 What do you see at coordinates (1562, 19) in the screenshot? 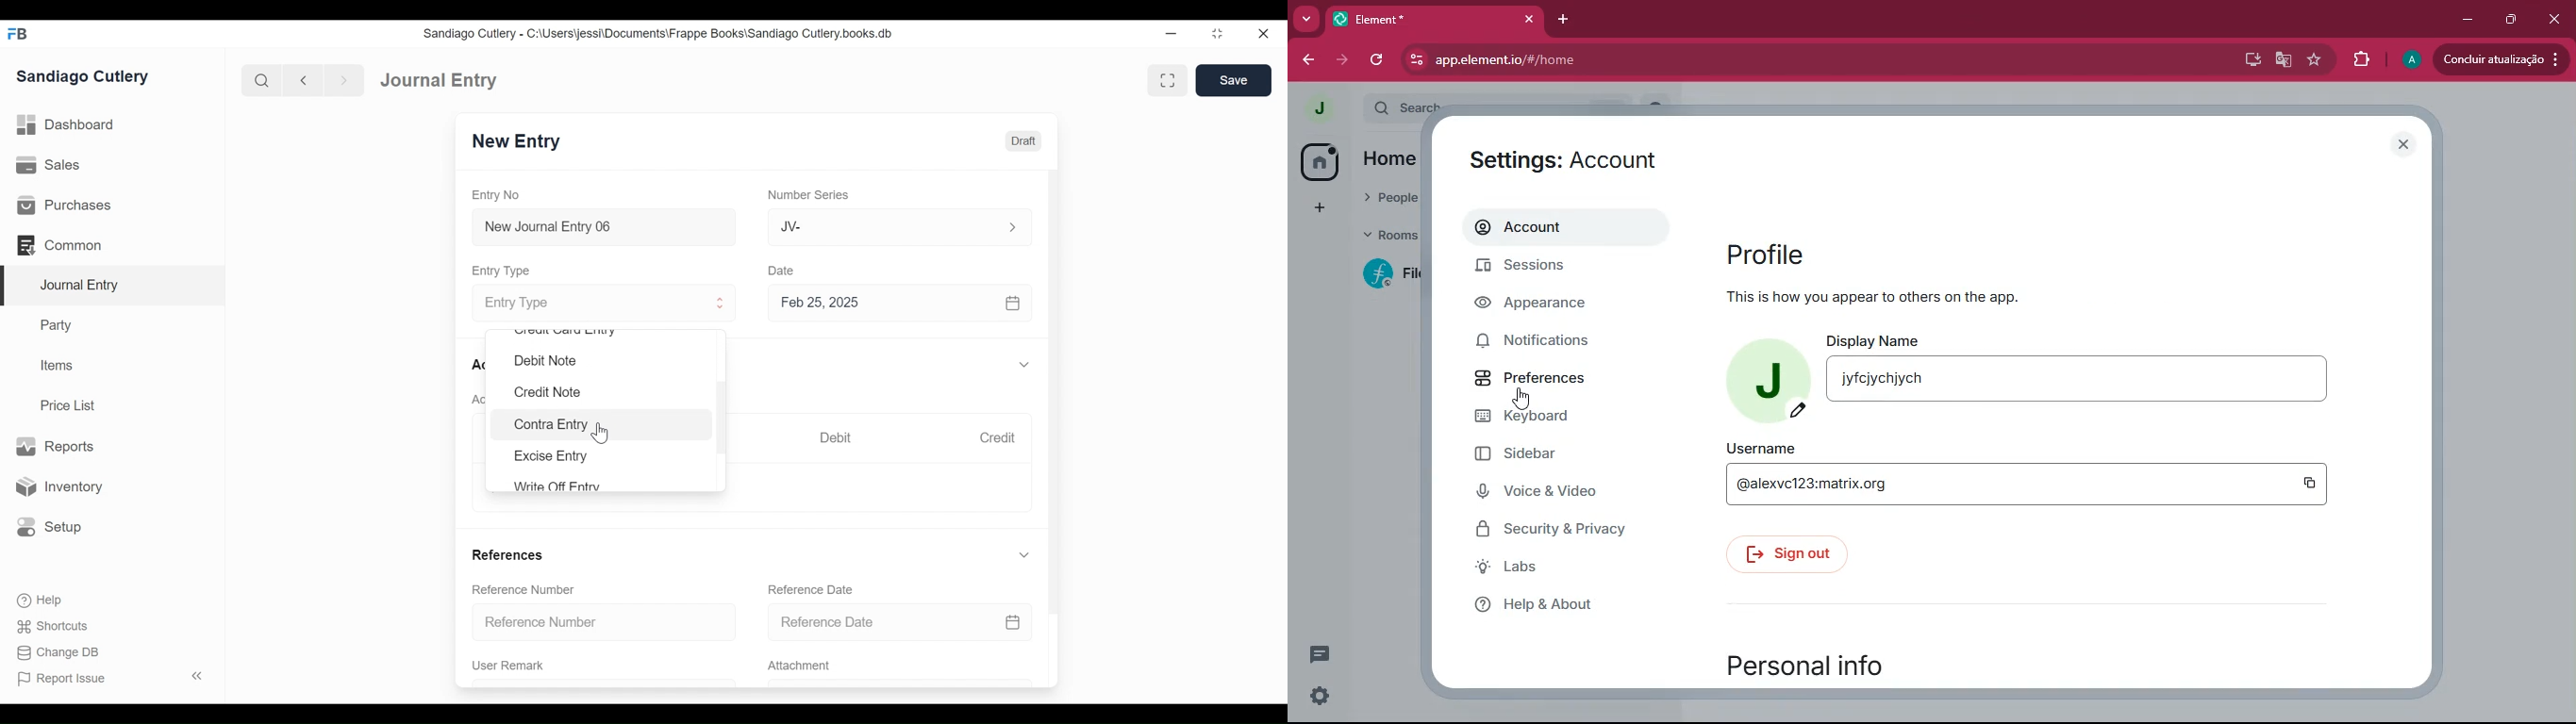
I see `add tab` at bounding box center [1562, 19].